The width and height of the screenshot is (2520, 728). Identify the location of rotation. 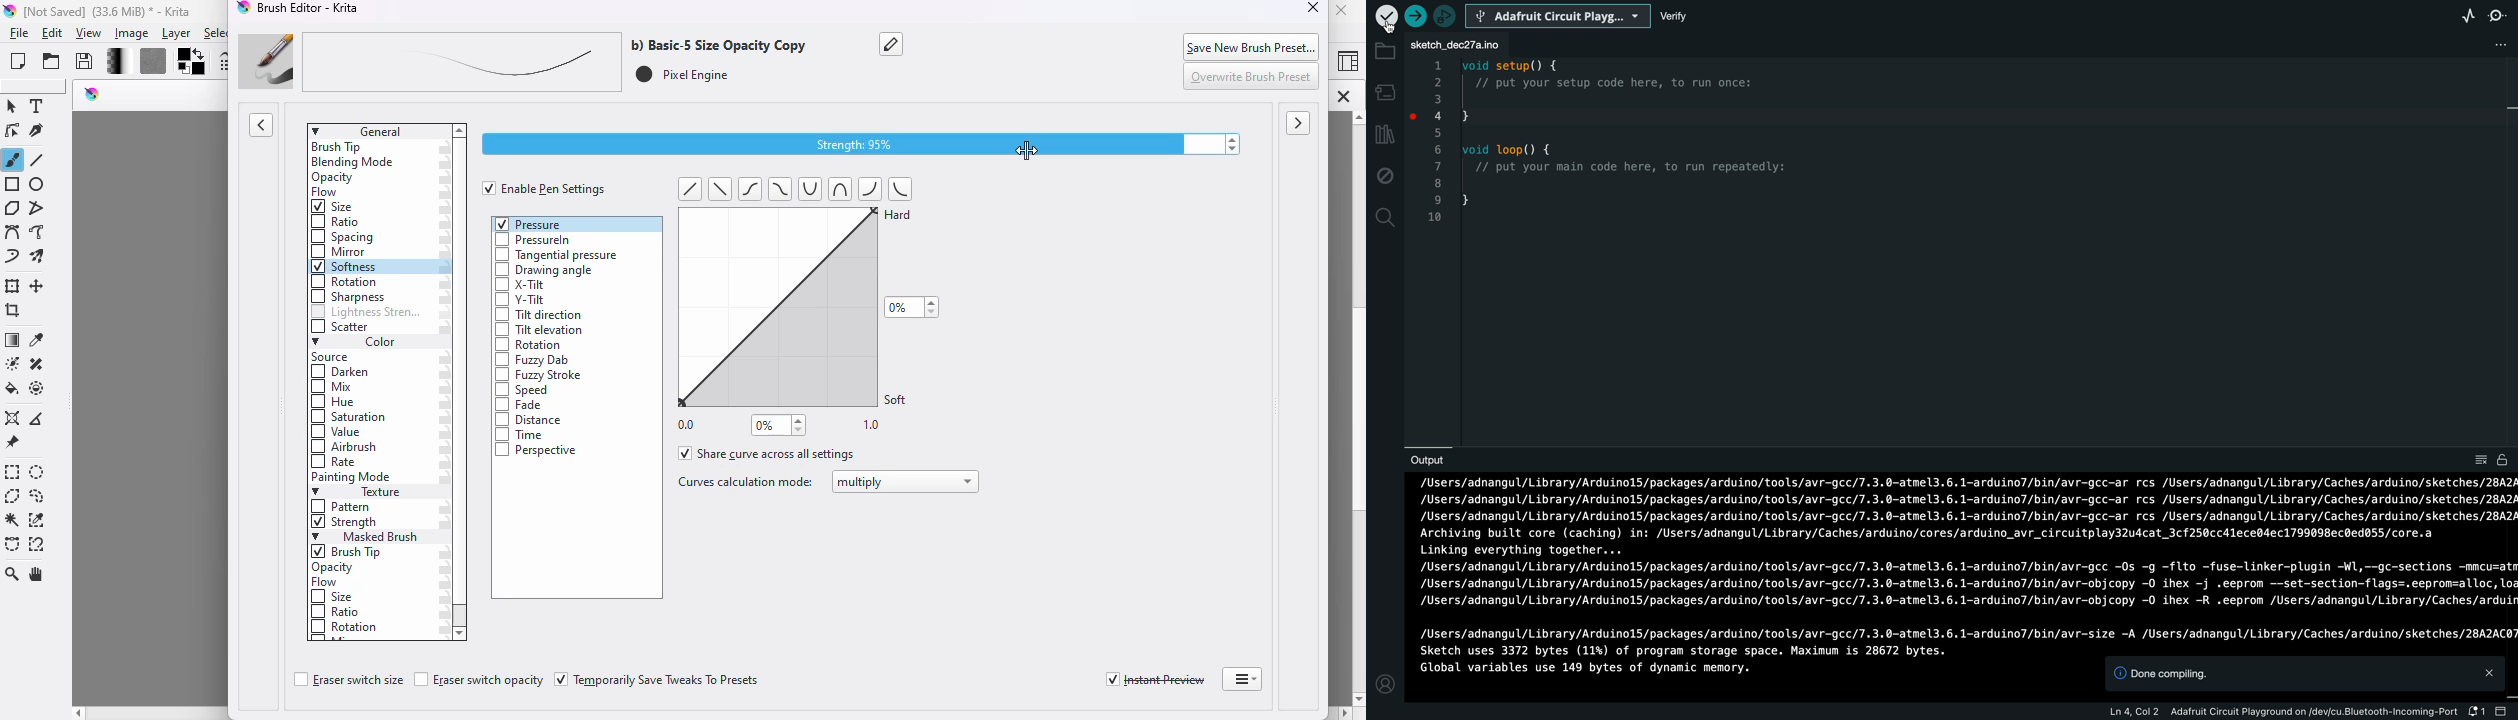
(528, 346).